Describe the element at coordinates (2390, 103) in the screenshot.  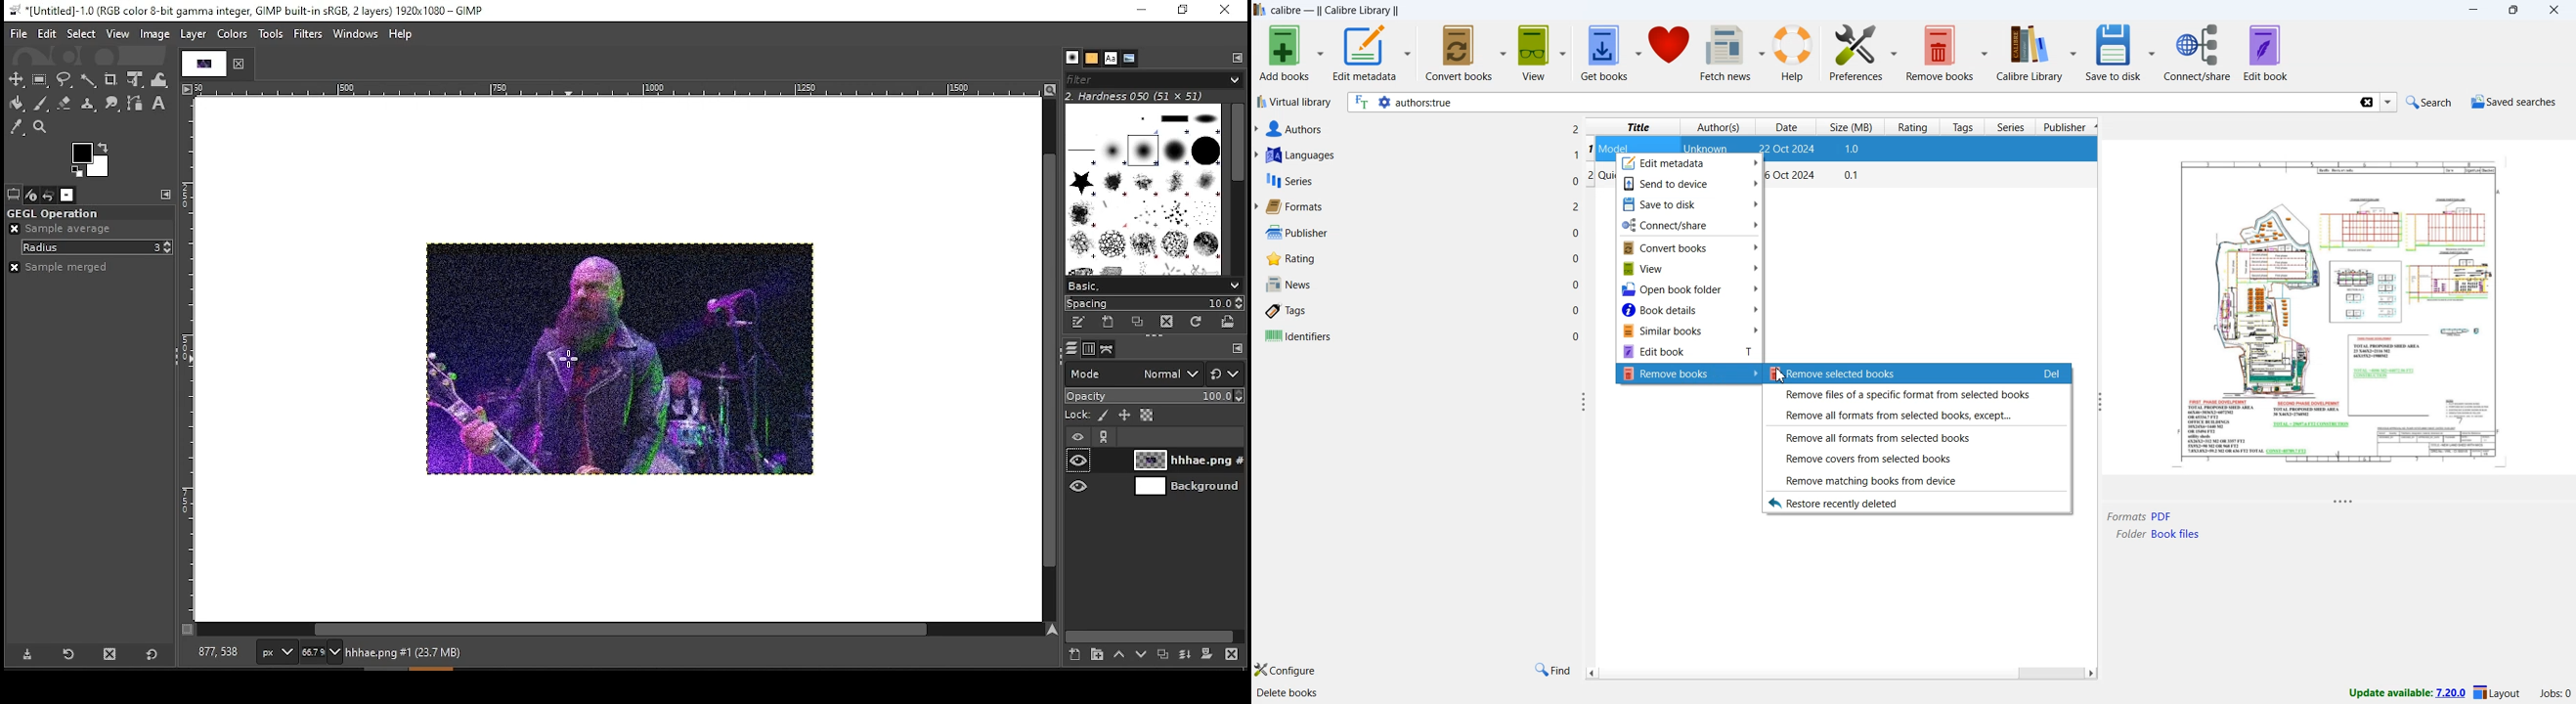
I see `Dropdown` at that location.